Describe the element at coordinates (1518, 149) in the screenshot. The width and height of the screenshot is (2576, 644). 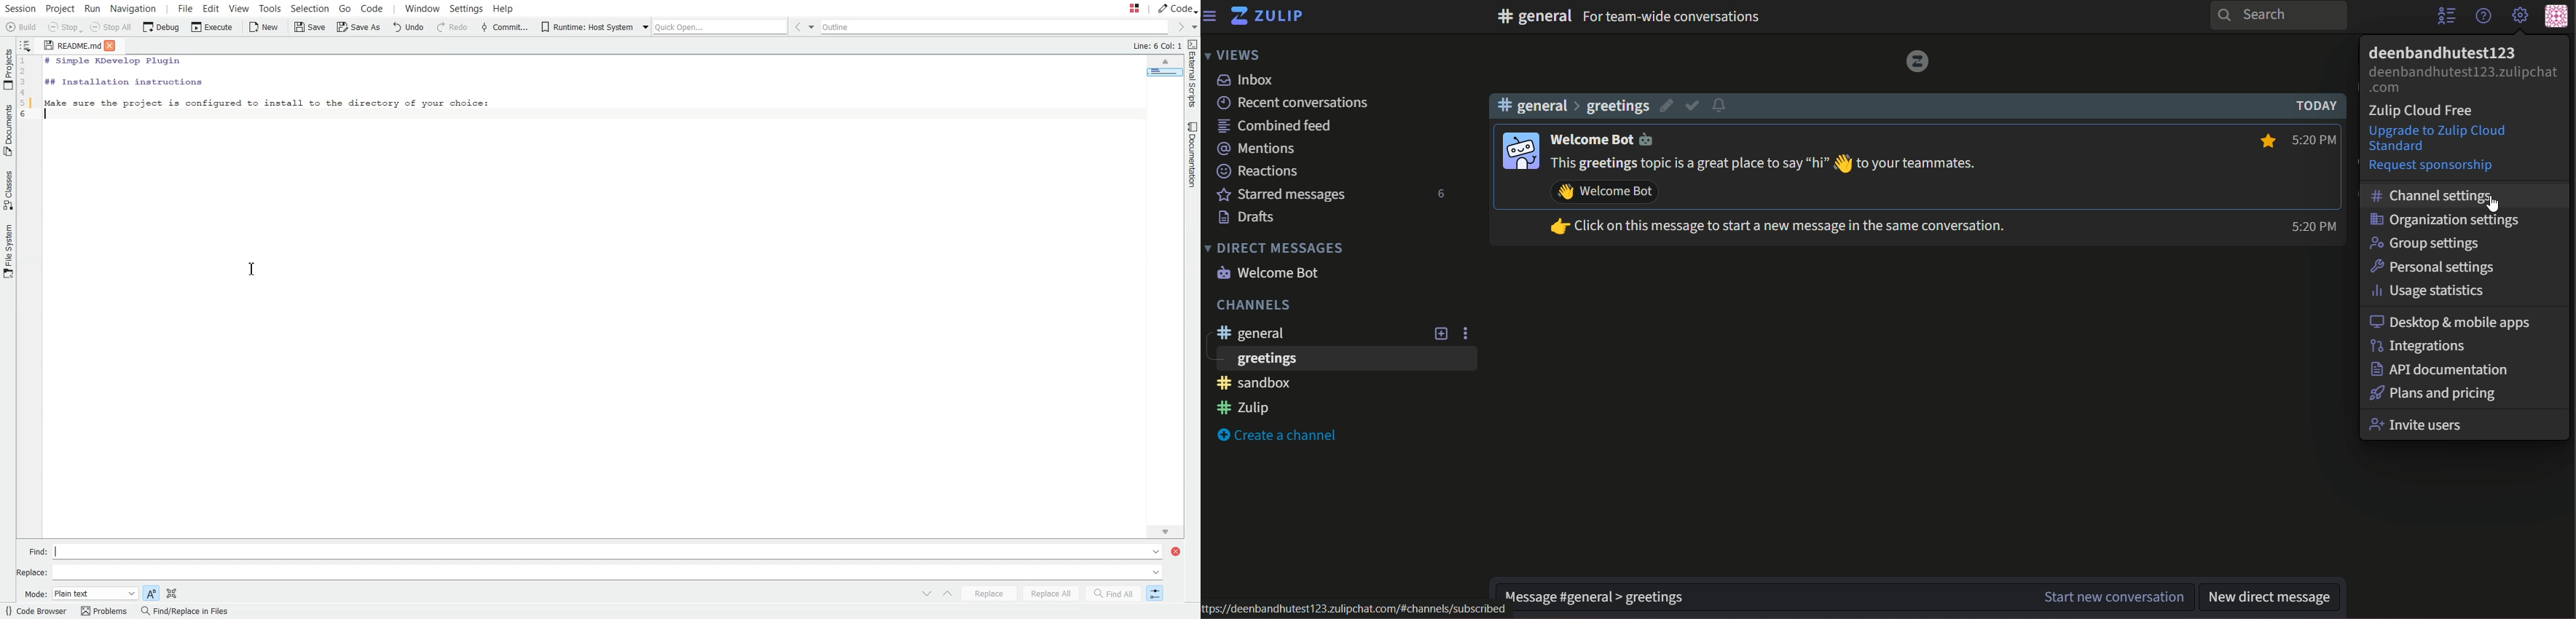
I see `user profile` at that location.